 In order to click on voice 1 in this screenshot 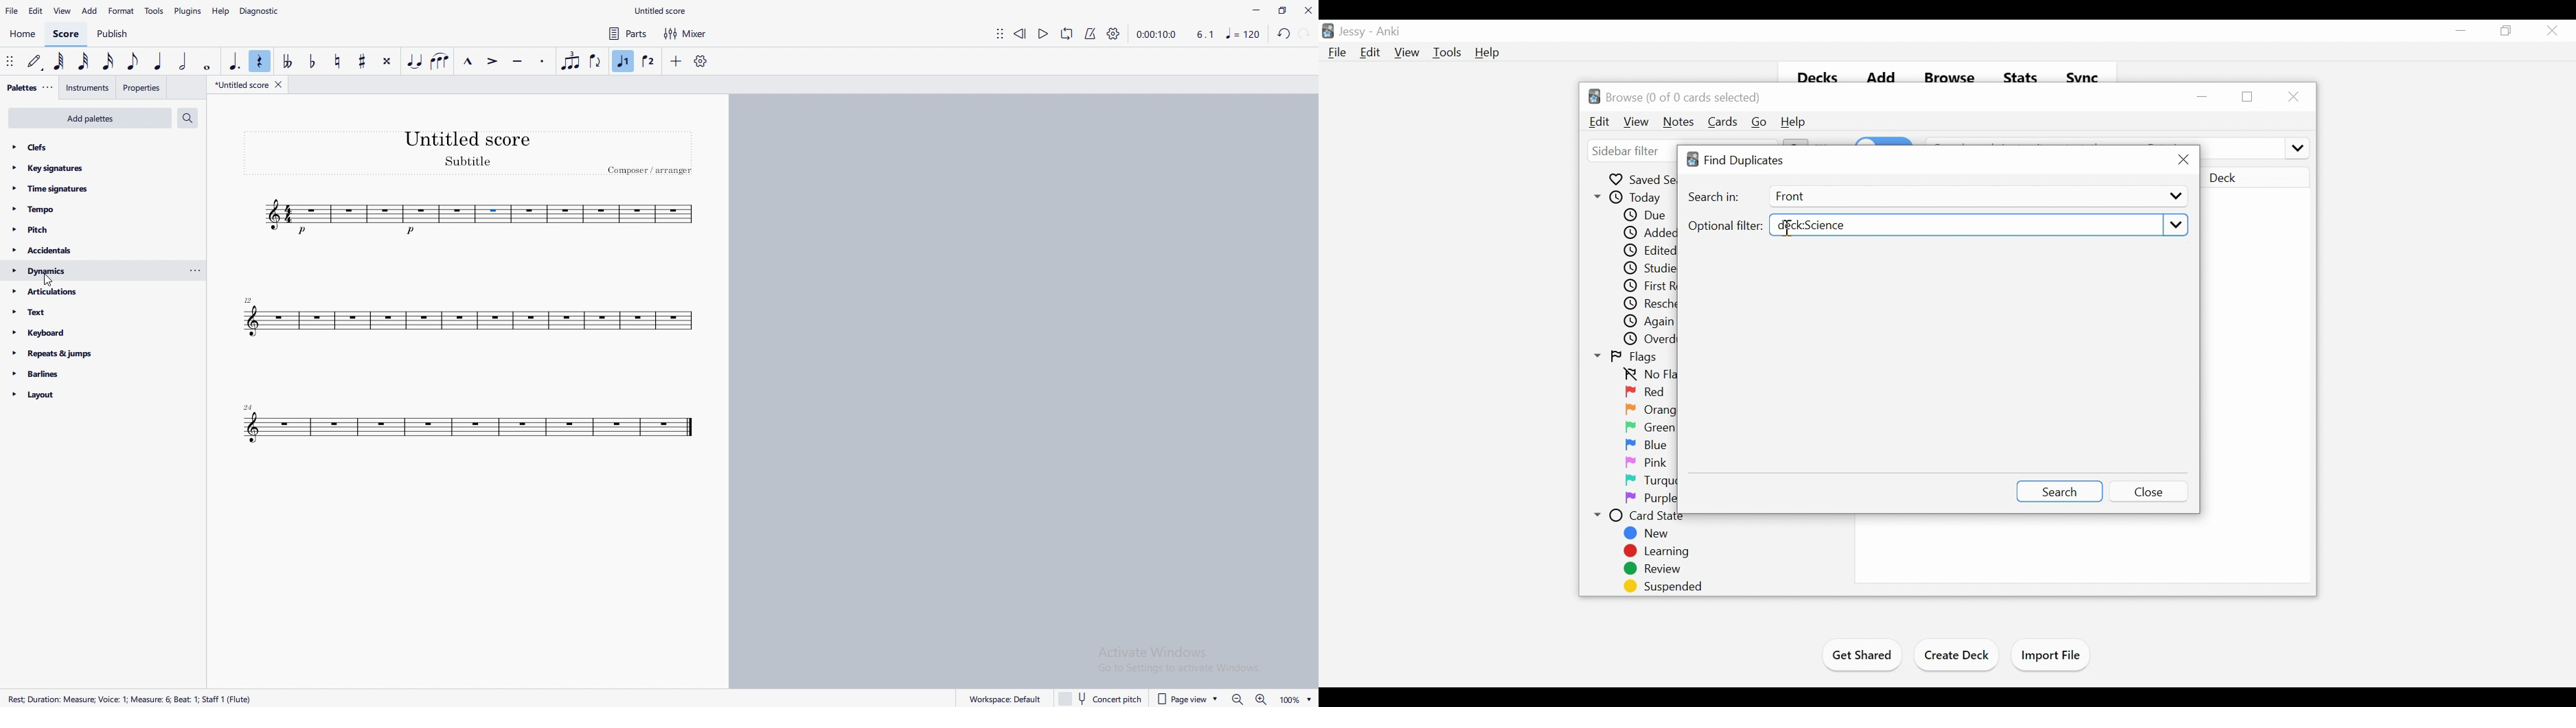, I will do `click(624, 61)`.